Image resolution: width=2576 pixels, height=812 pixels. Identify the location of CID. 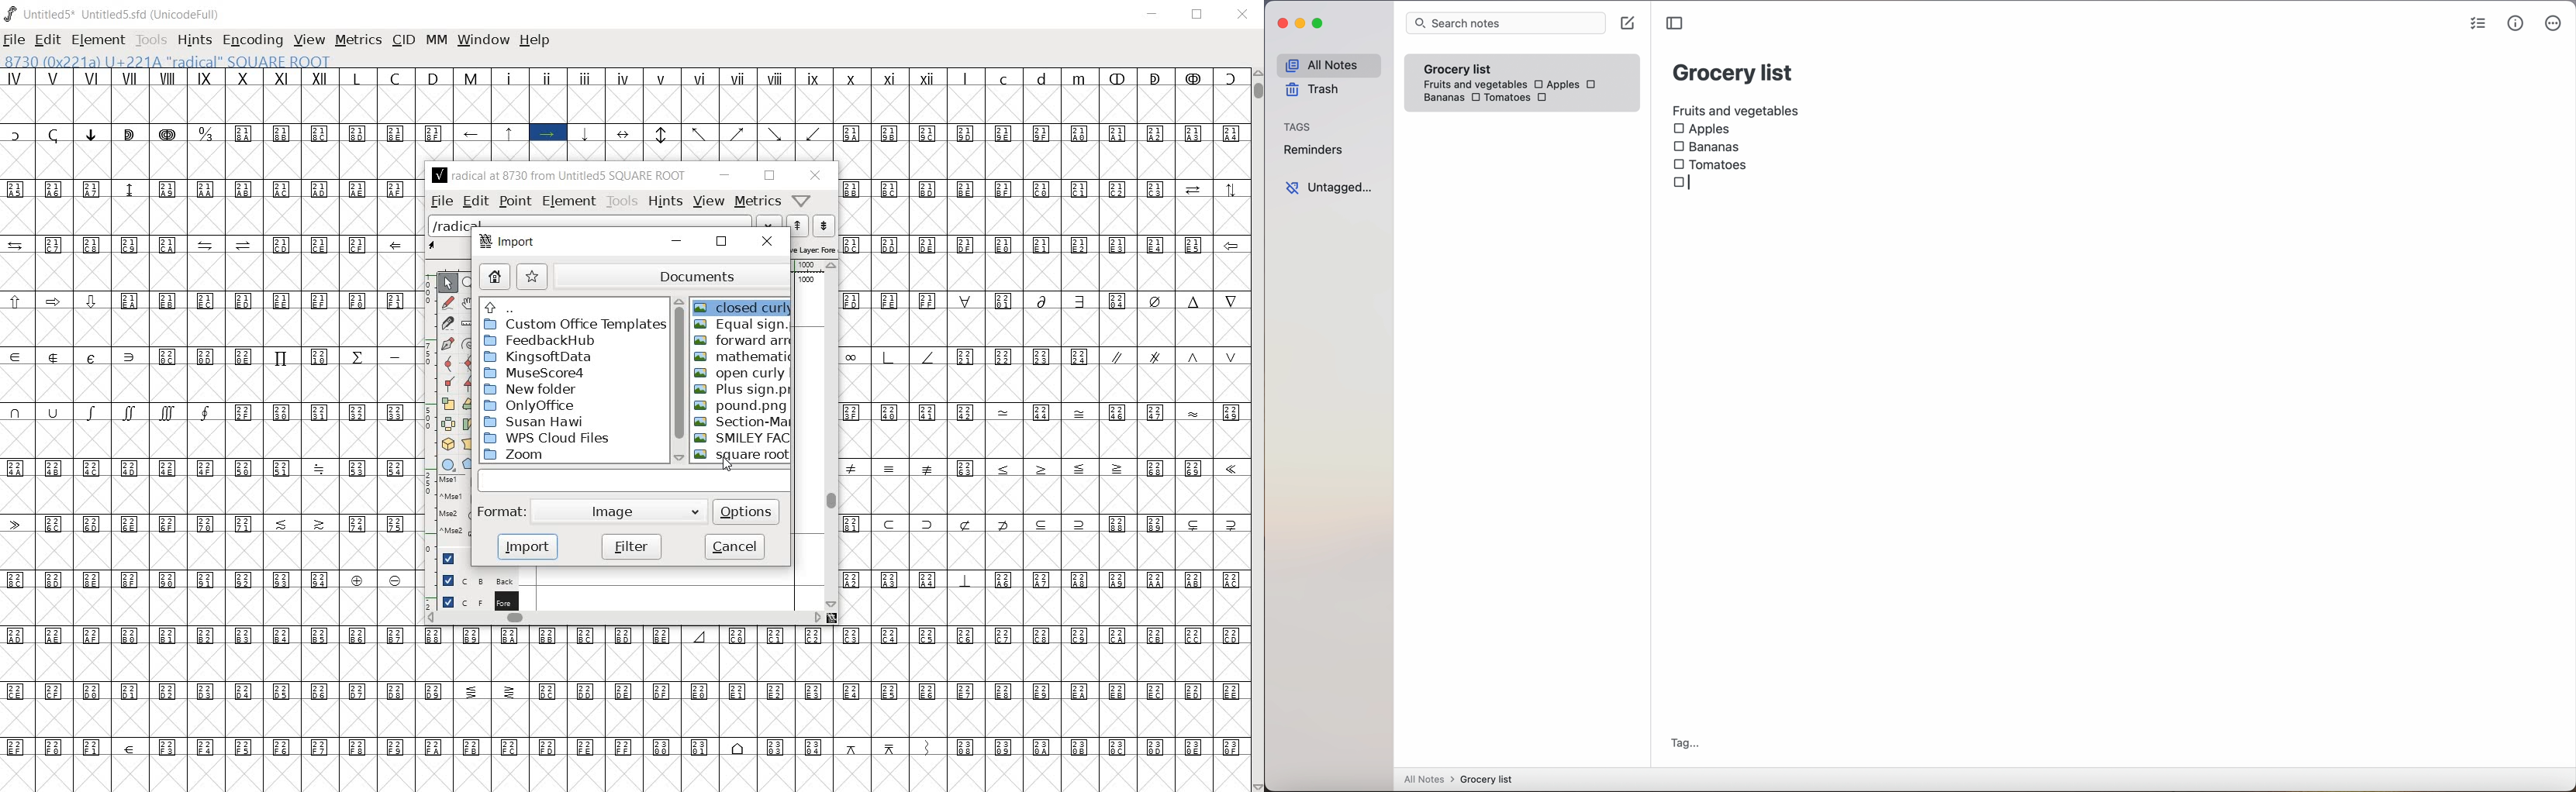
(402, 40).